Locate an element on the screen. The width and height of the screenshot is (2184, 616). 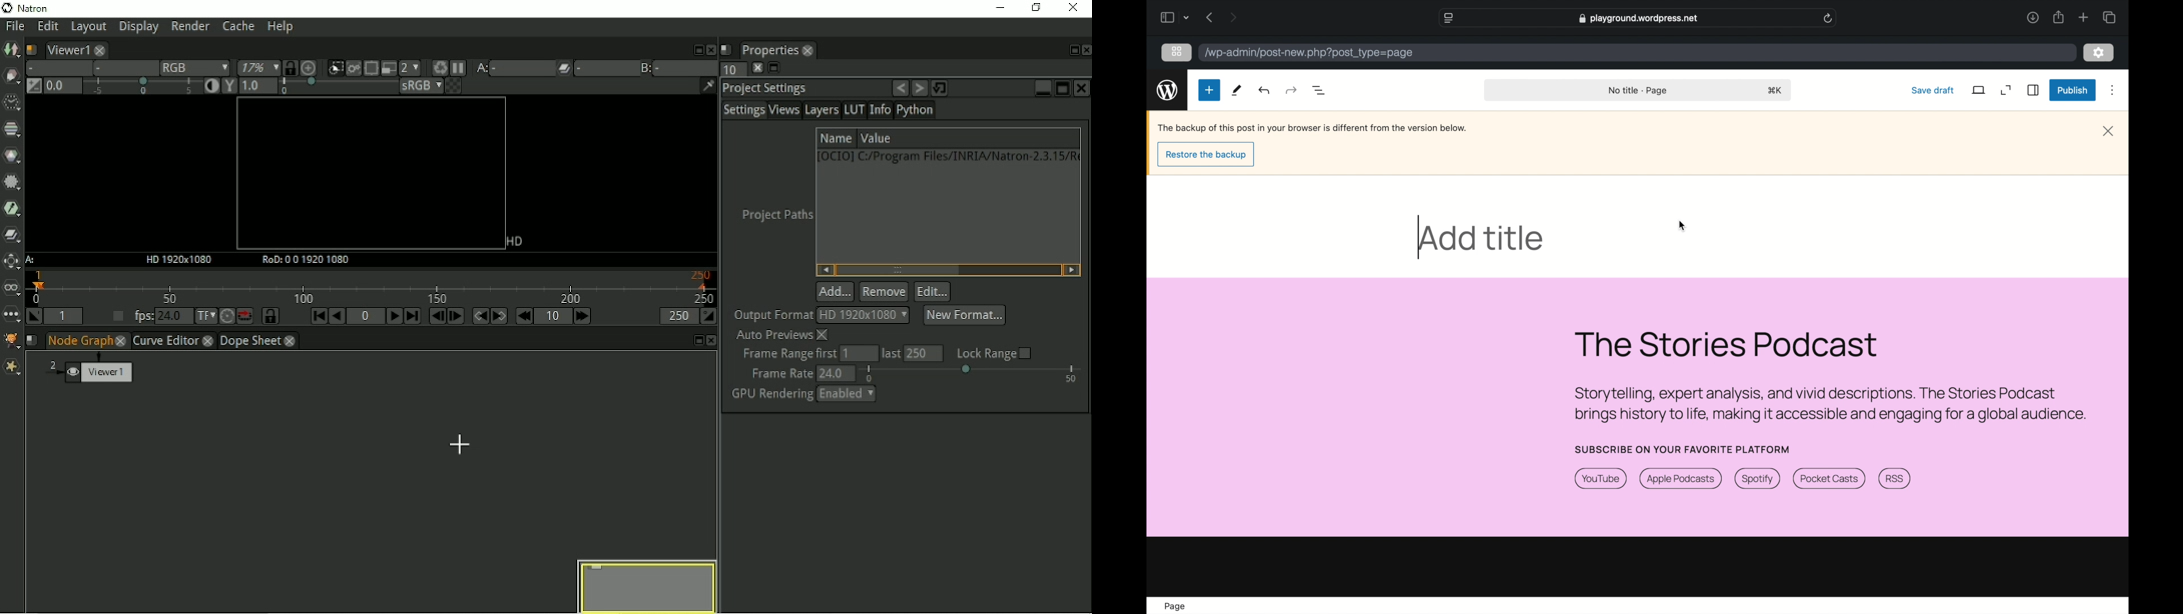
wordpress is located at coordinates (1168, 90).